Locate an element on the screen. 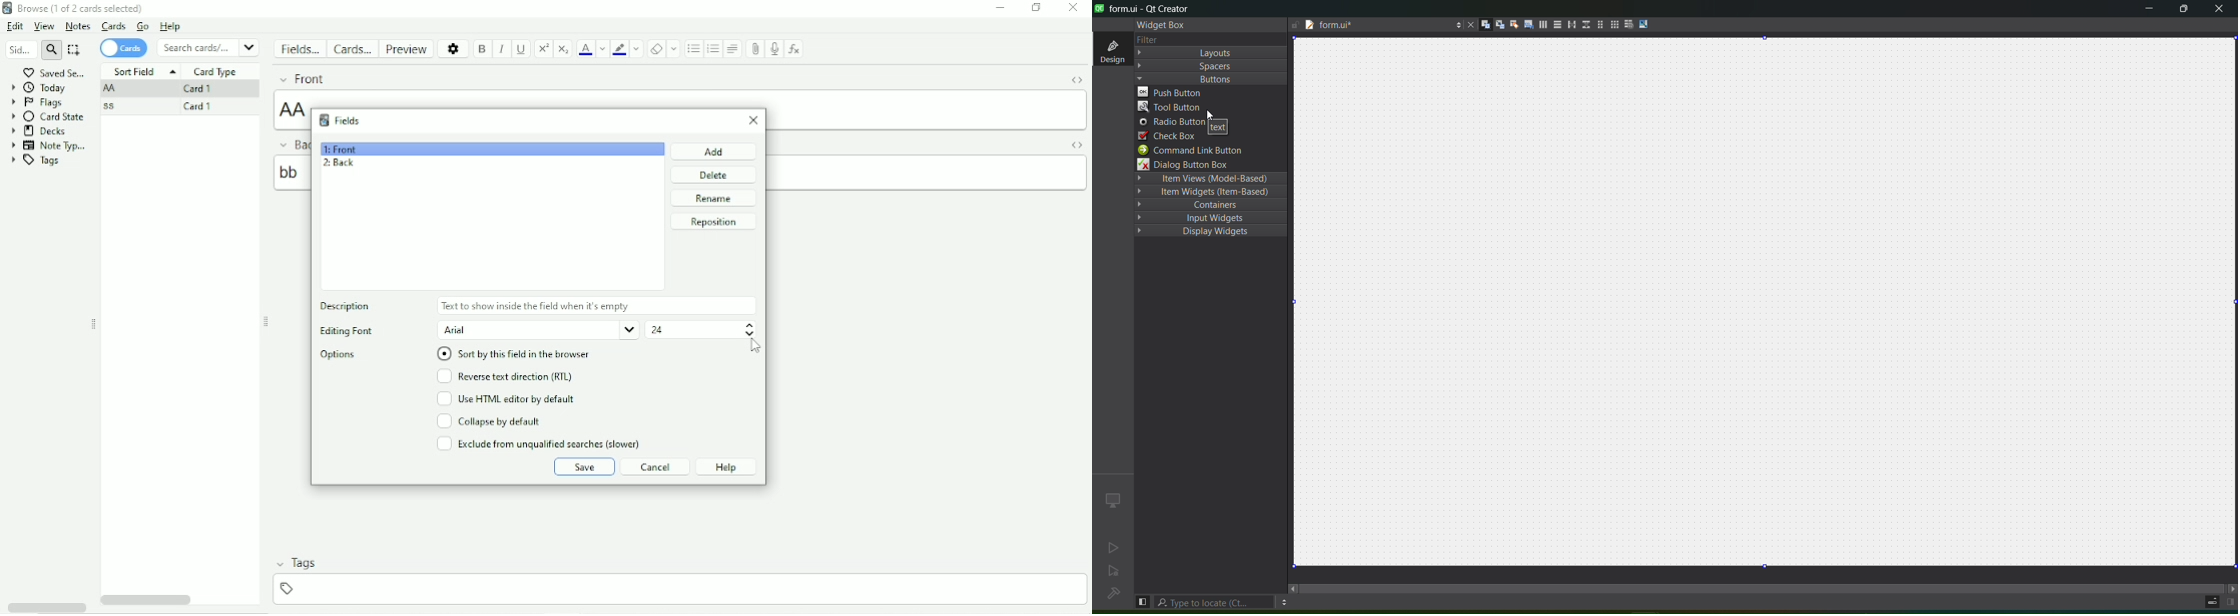 The width and height of the screenshot is (2240, 616). Front is located at coordinates (346, 79).